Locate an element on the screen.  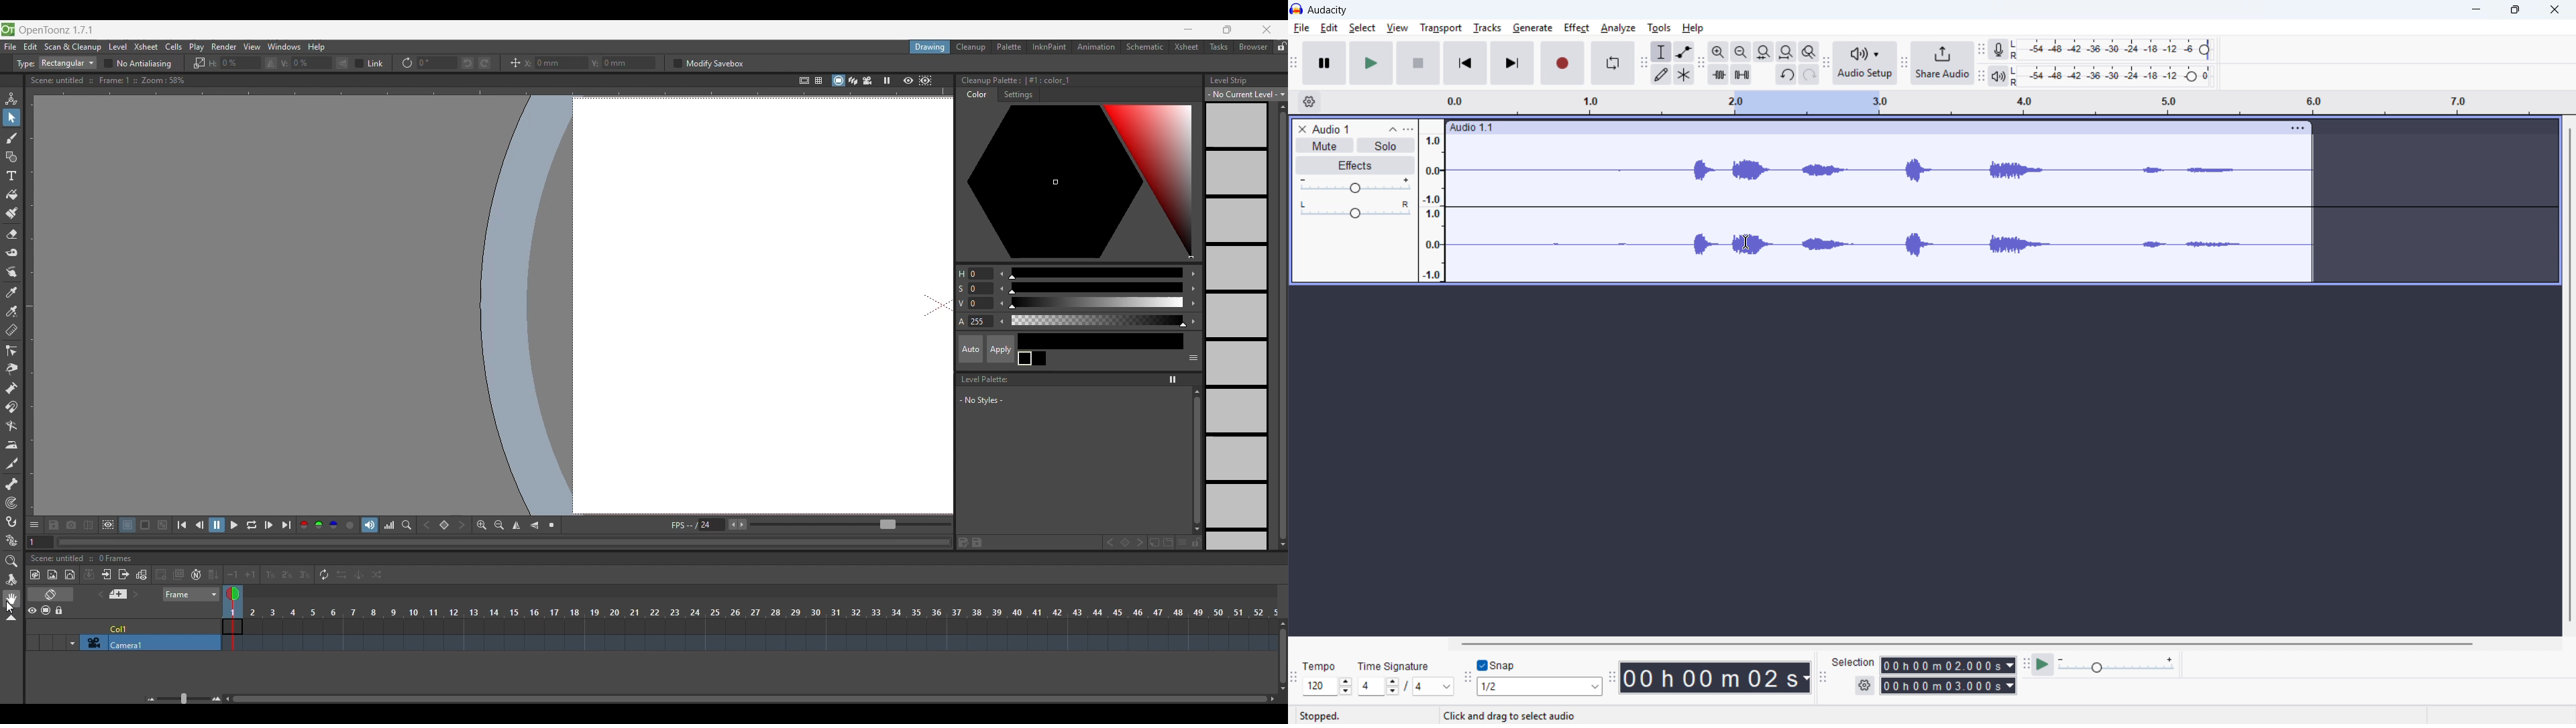
Zoom in is located at coordinates (482, 526).